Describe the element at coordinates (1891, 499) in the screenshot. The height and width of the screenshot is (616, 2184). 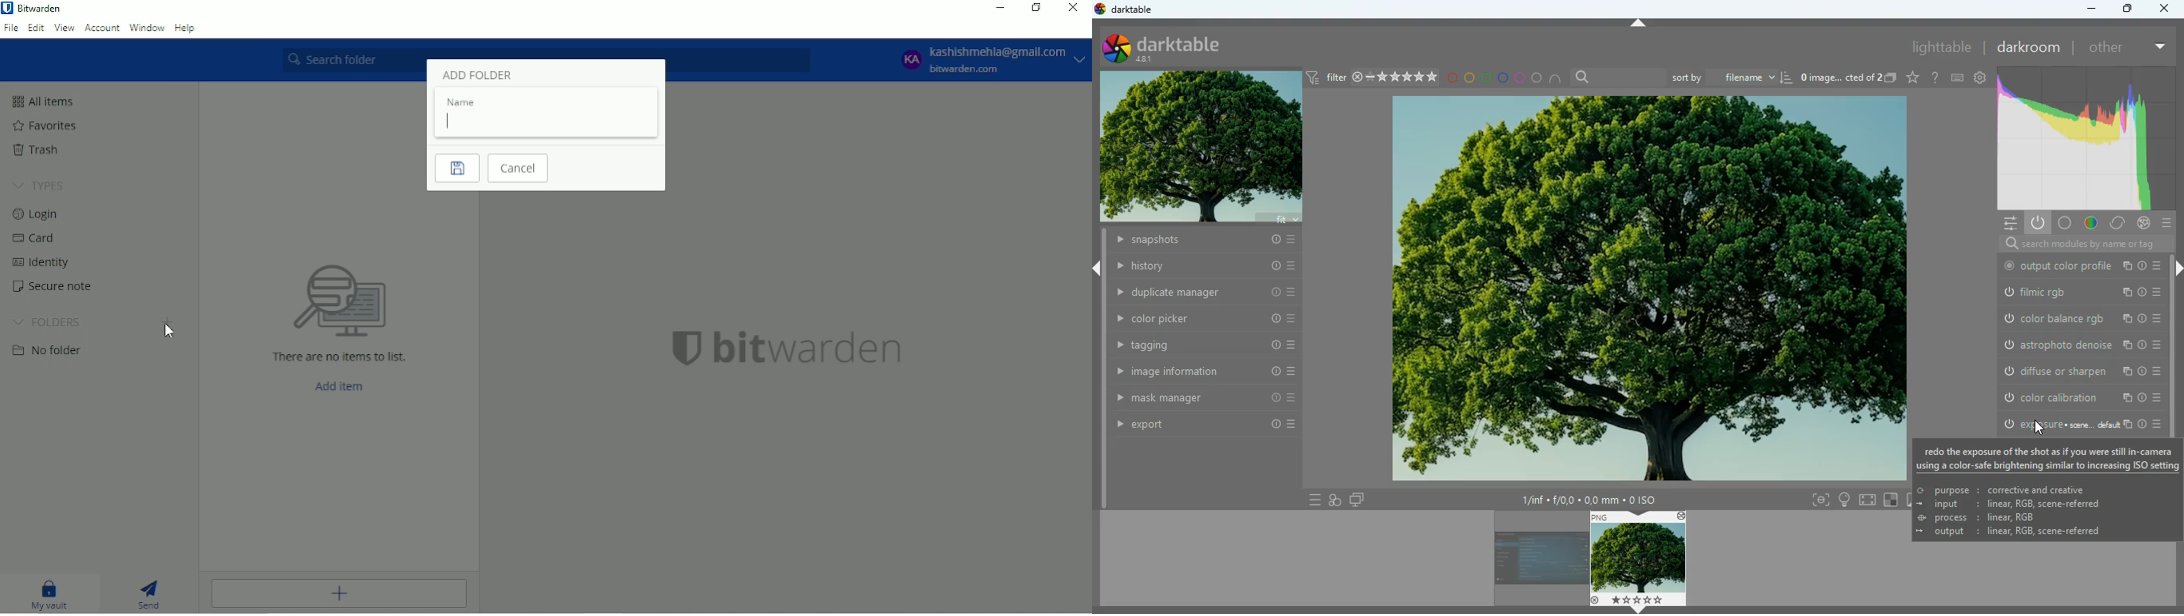
I see `square` at that location.